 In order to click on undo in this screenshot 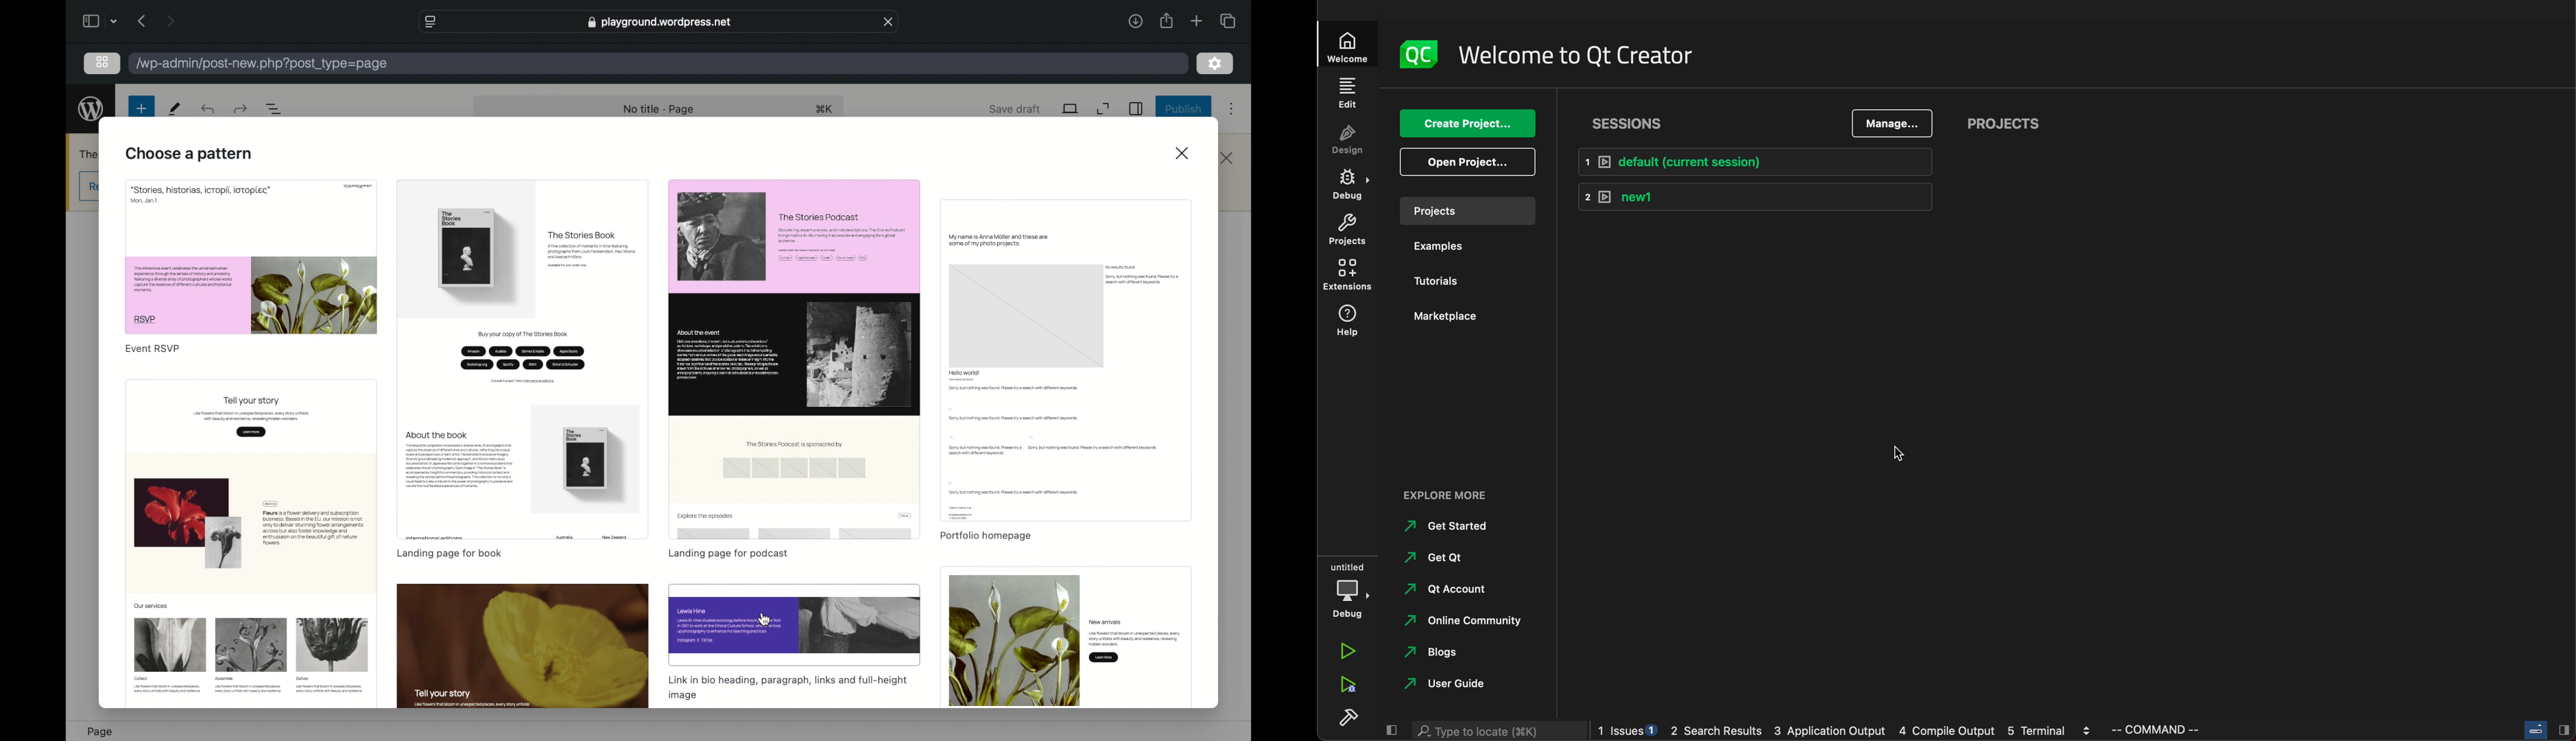, I will do `click(240, 108)`.